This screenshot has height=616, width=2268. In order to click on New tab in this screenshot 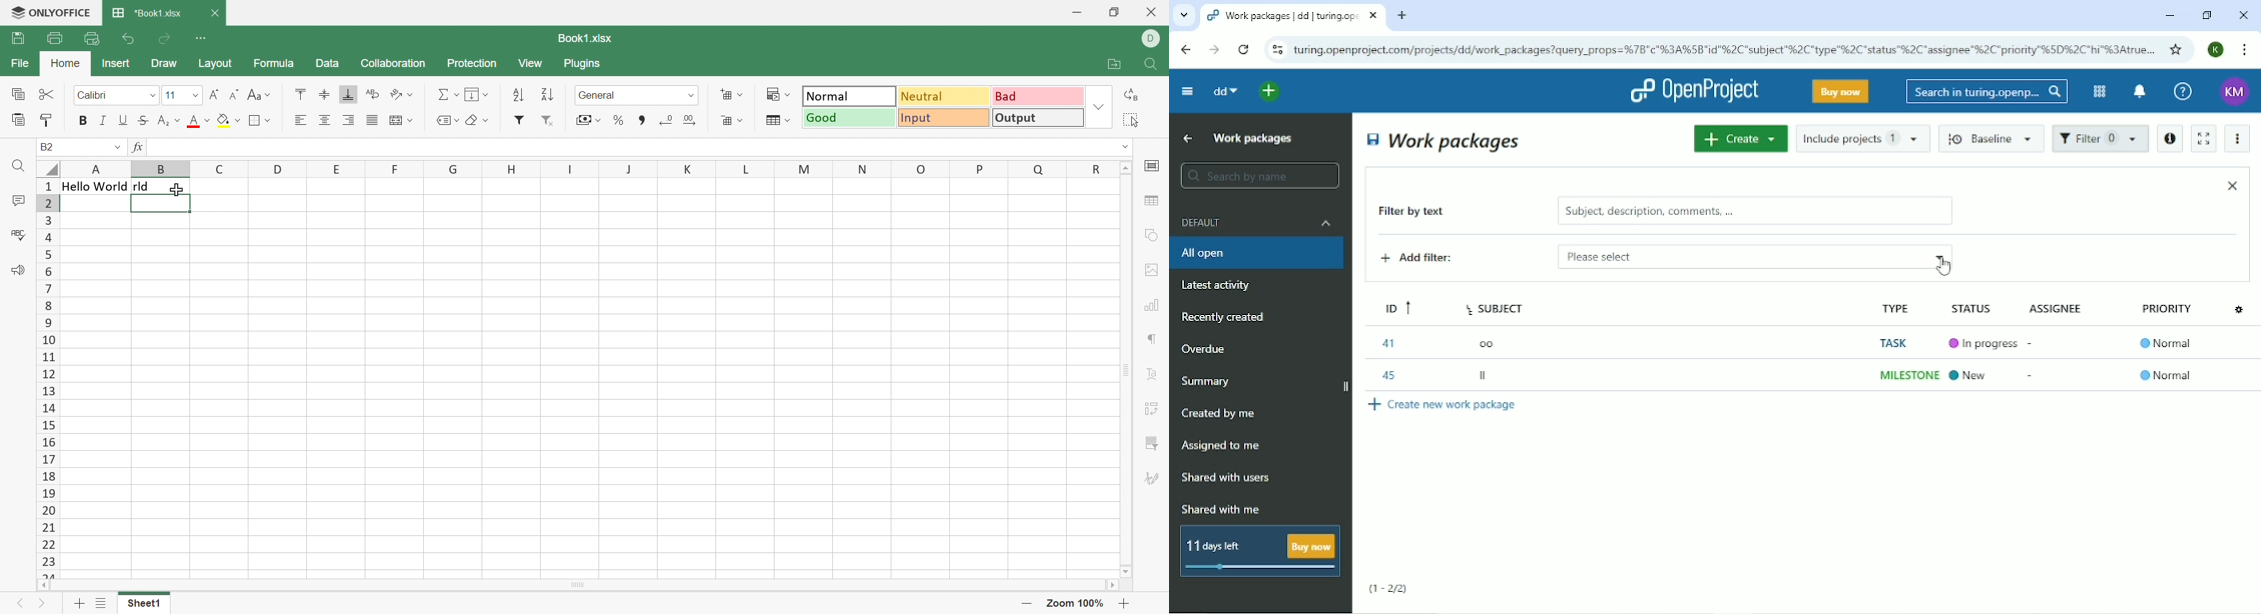, I will do `click(1402, 16)`.